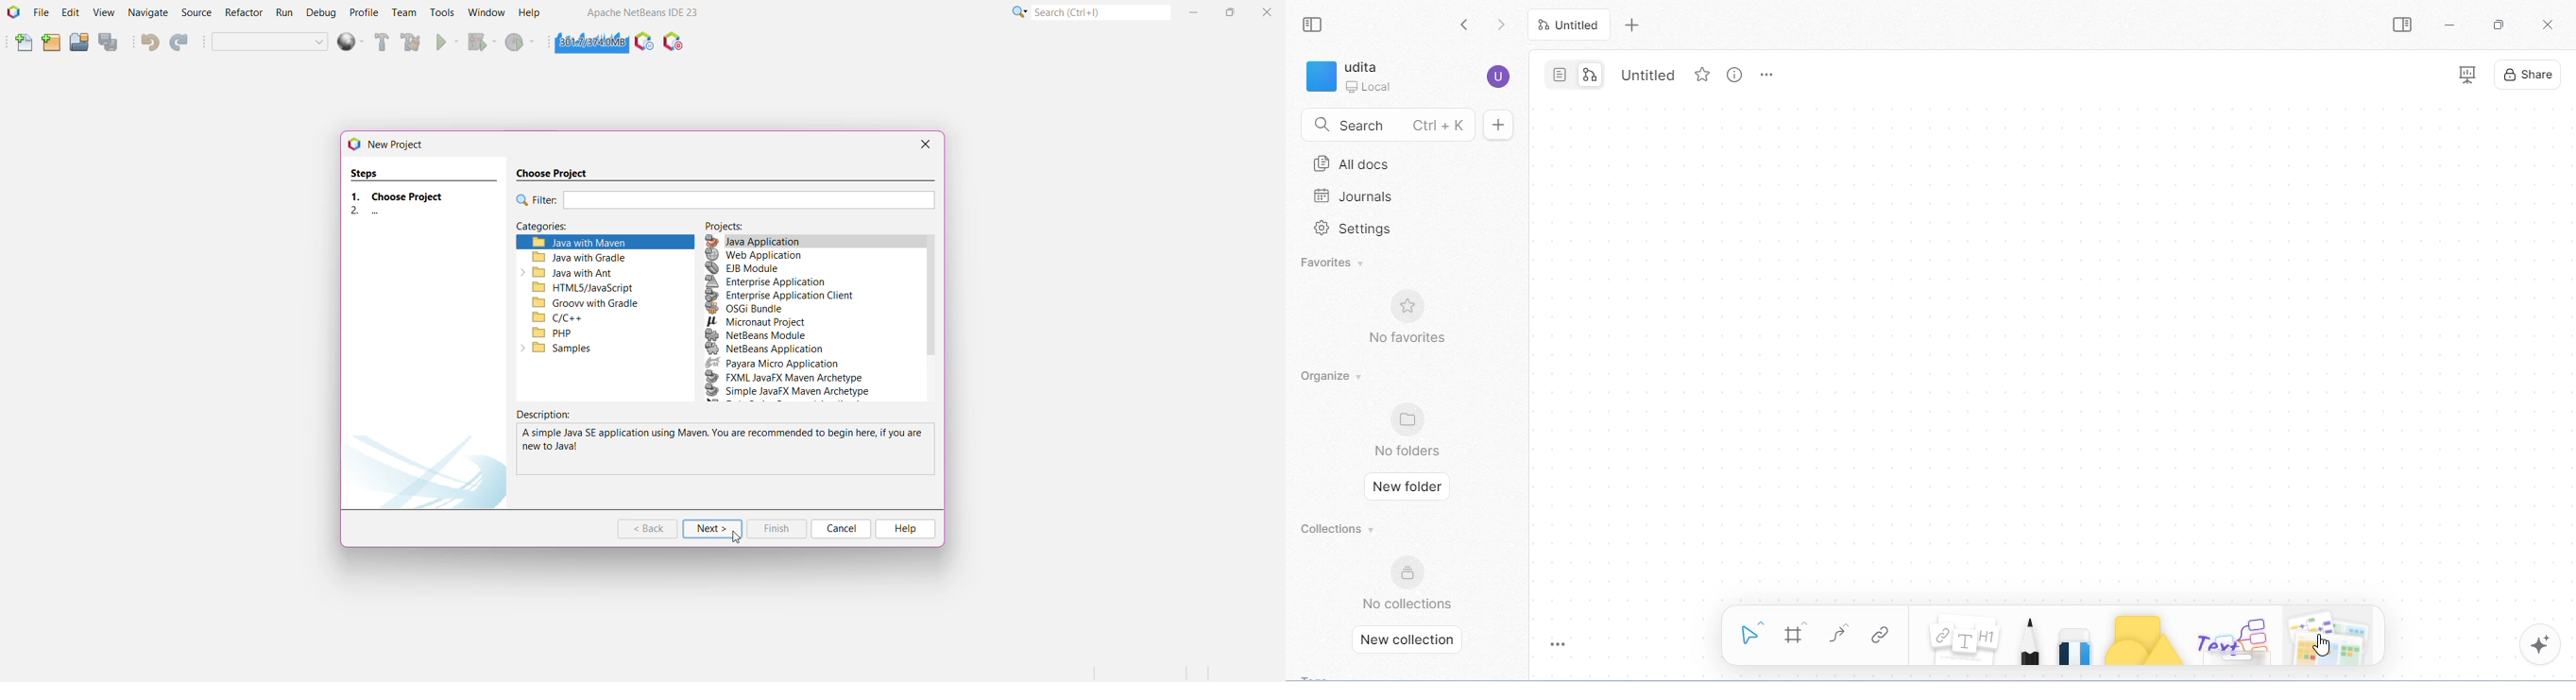 This screenshot has height=700, width=2576. What do you see at coordinates (179, 42) in the screenshot?
I see `Redo` at bounding box center [179, 42].